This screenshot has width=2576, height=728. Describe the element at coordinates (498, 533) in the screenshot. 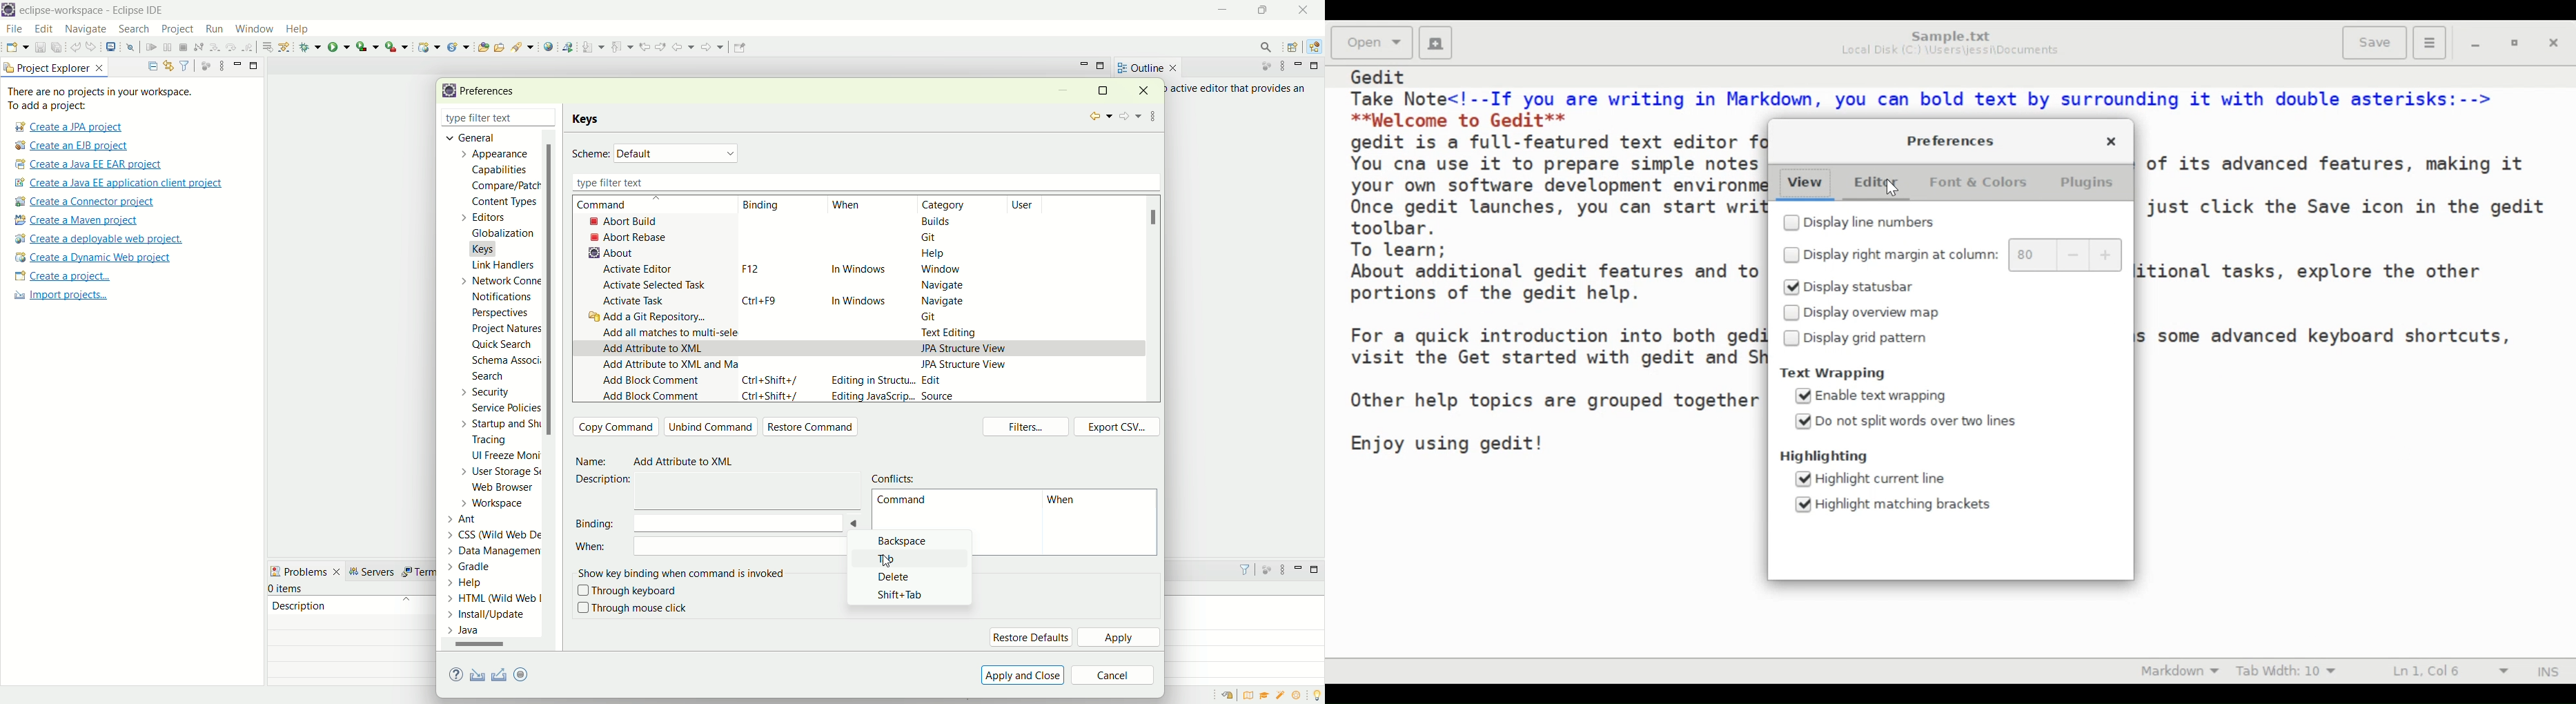

I see `CSS (Wild Web De` at that location.